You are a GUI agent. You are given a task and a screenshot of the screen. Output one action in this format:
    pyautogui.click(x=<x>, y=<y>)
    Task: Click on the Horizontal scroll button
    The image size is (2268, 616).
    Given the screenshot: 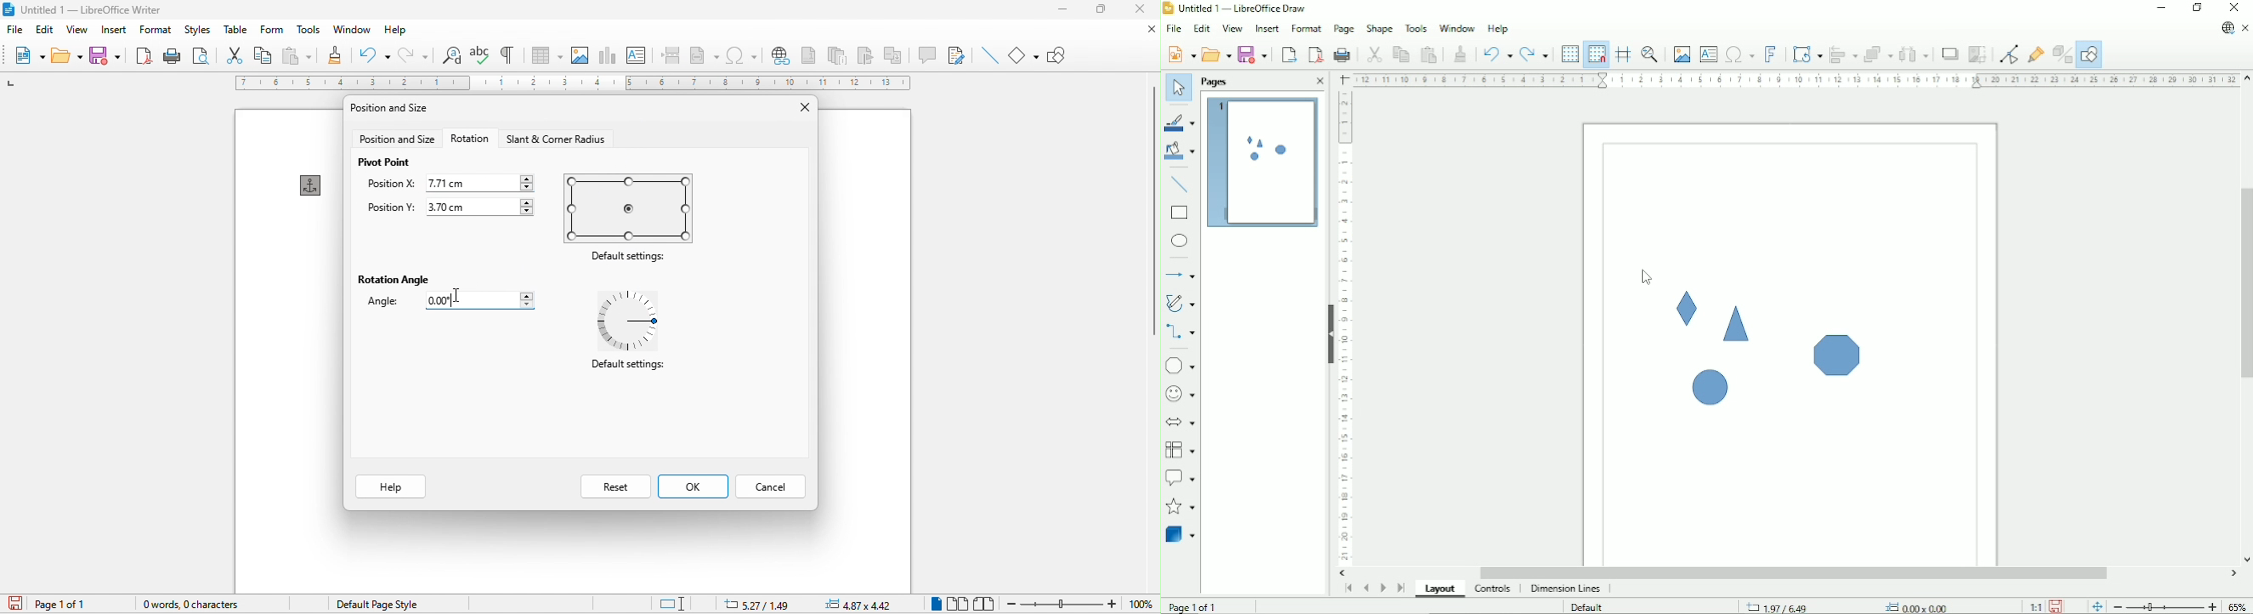 What is the action you would take?
    pyautogui.click(x=2234, y=573)
    